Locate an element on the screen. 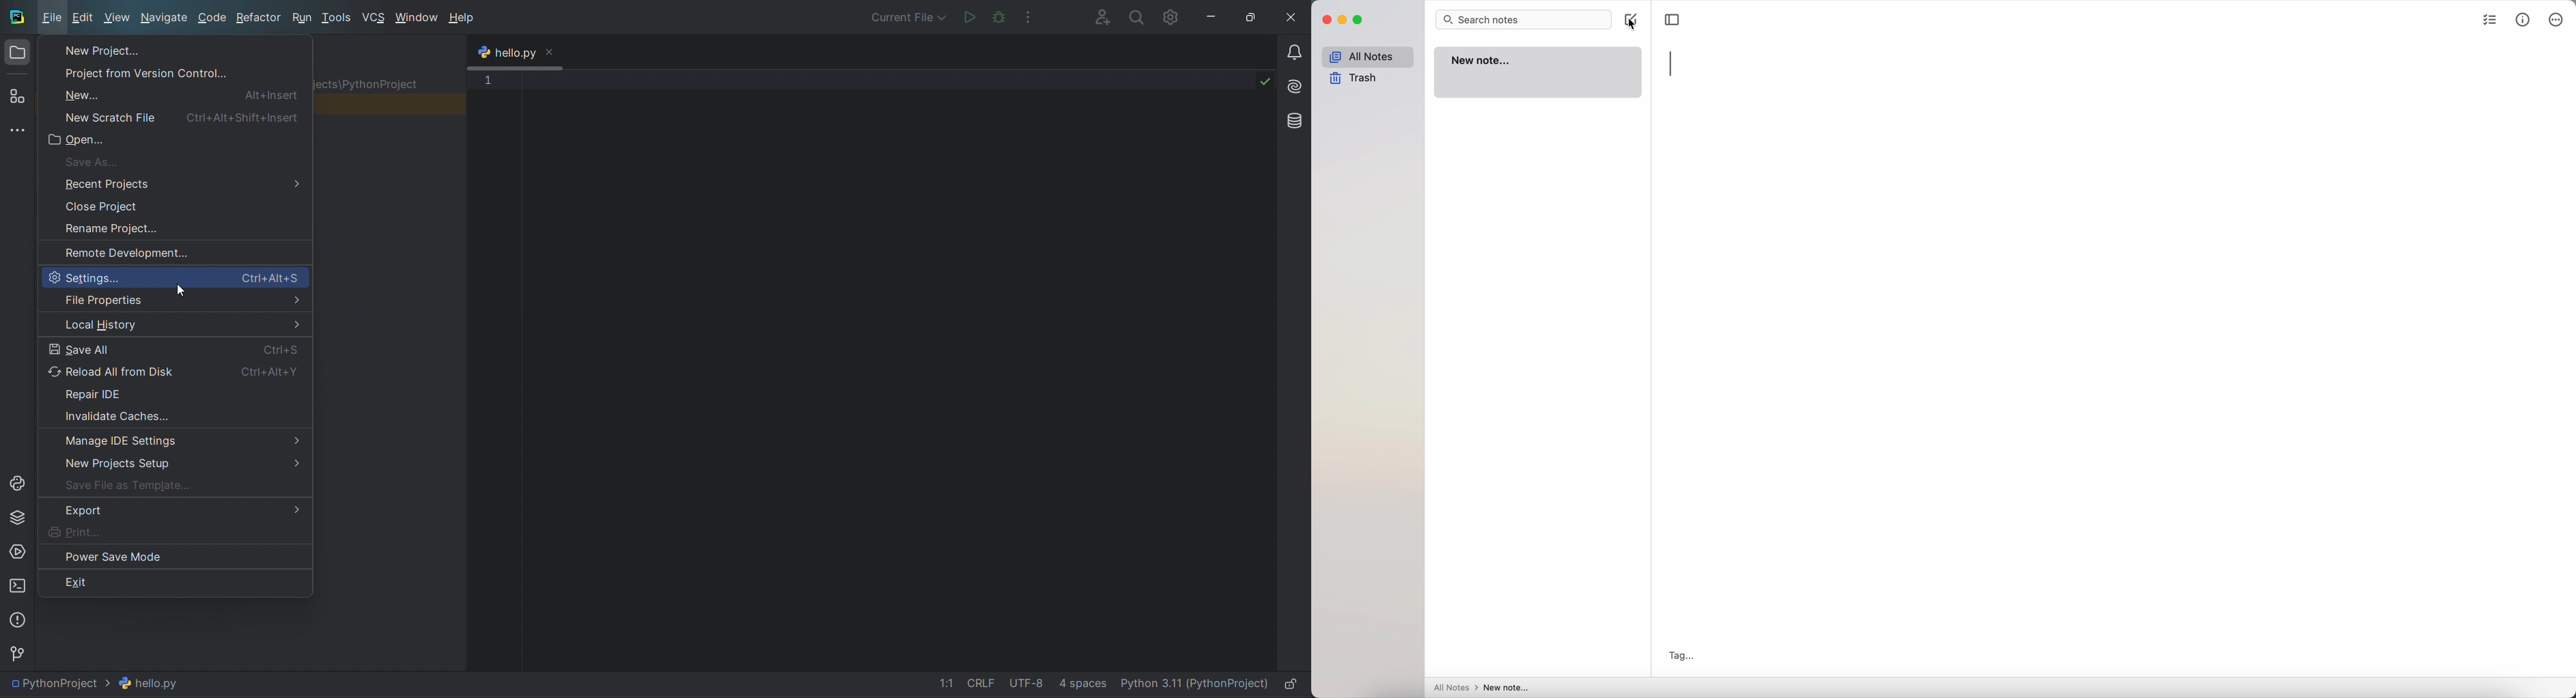  search bar is located at coordinates (1522, 19).